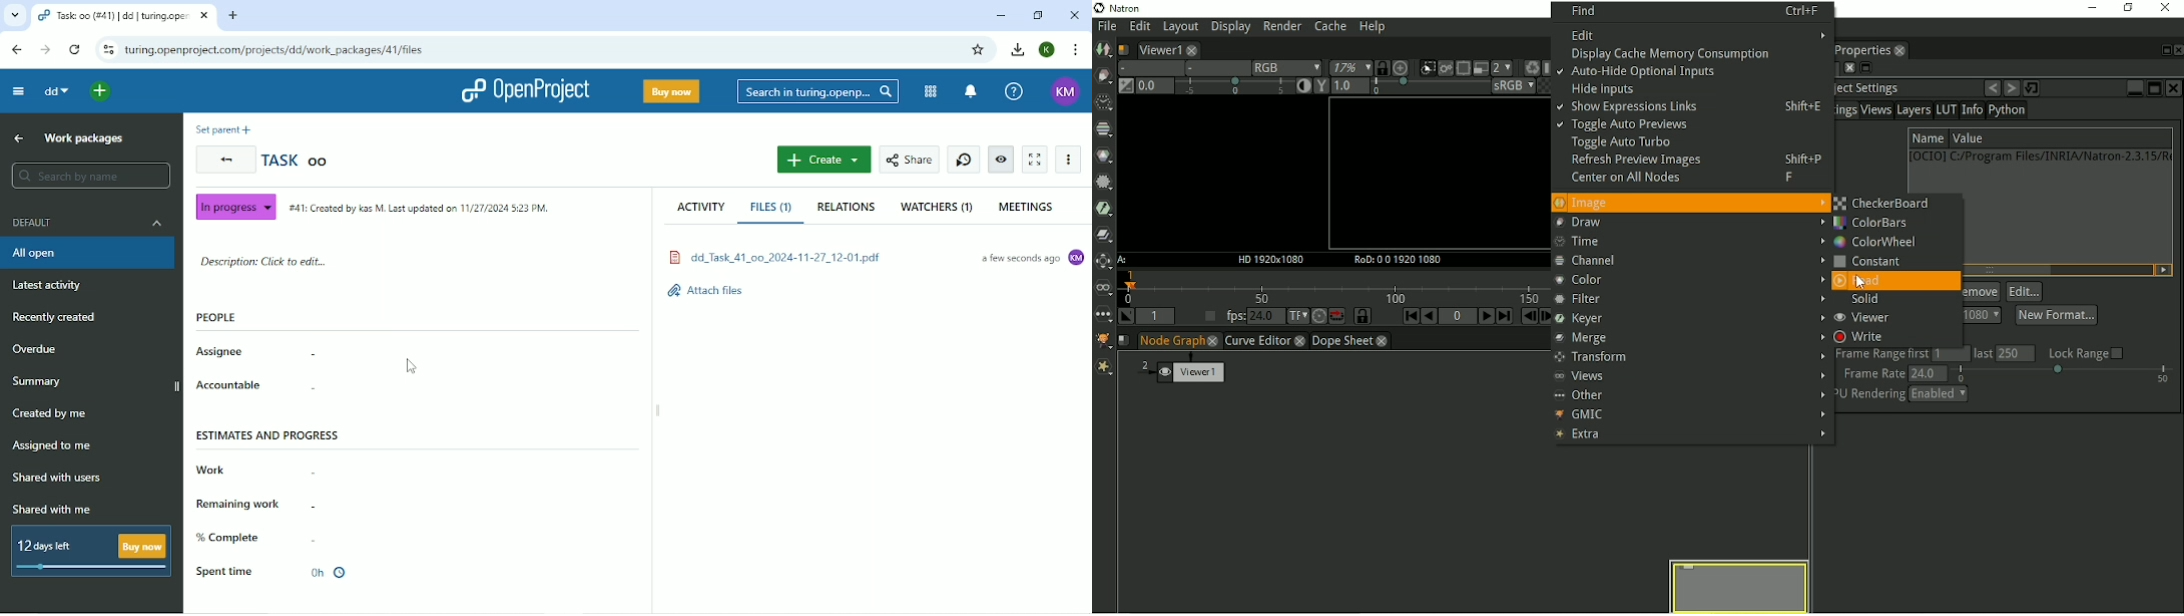  Describe the element at coordinates (1001, 15) in the screenshot. I see `Minimize` at that location.